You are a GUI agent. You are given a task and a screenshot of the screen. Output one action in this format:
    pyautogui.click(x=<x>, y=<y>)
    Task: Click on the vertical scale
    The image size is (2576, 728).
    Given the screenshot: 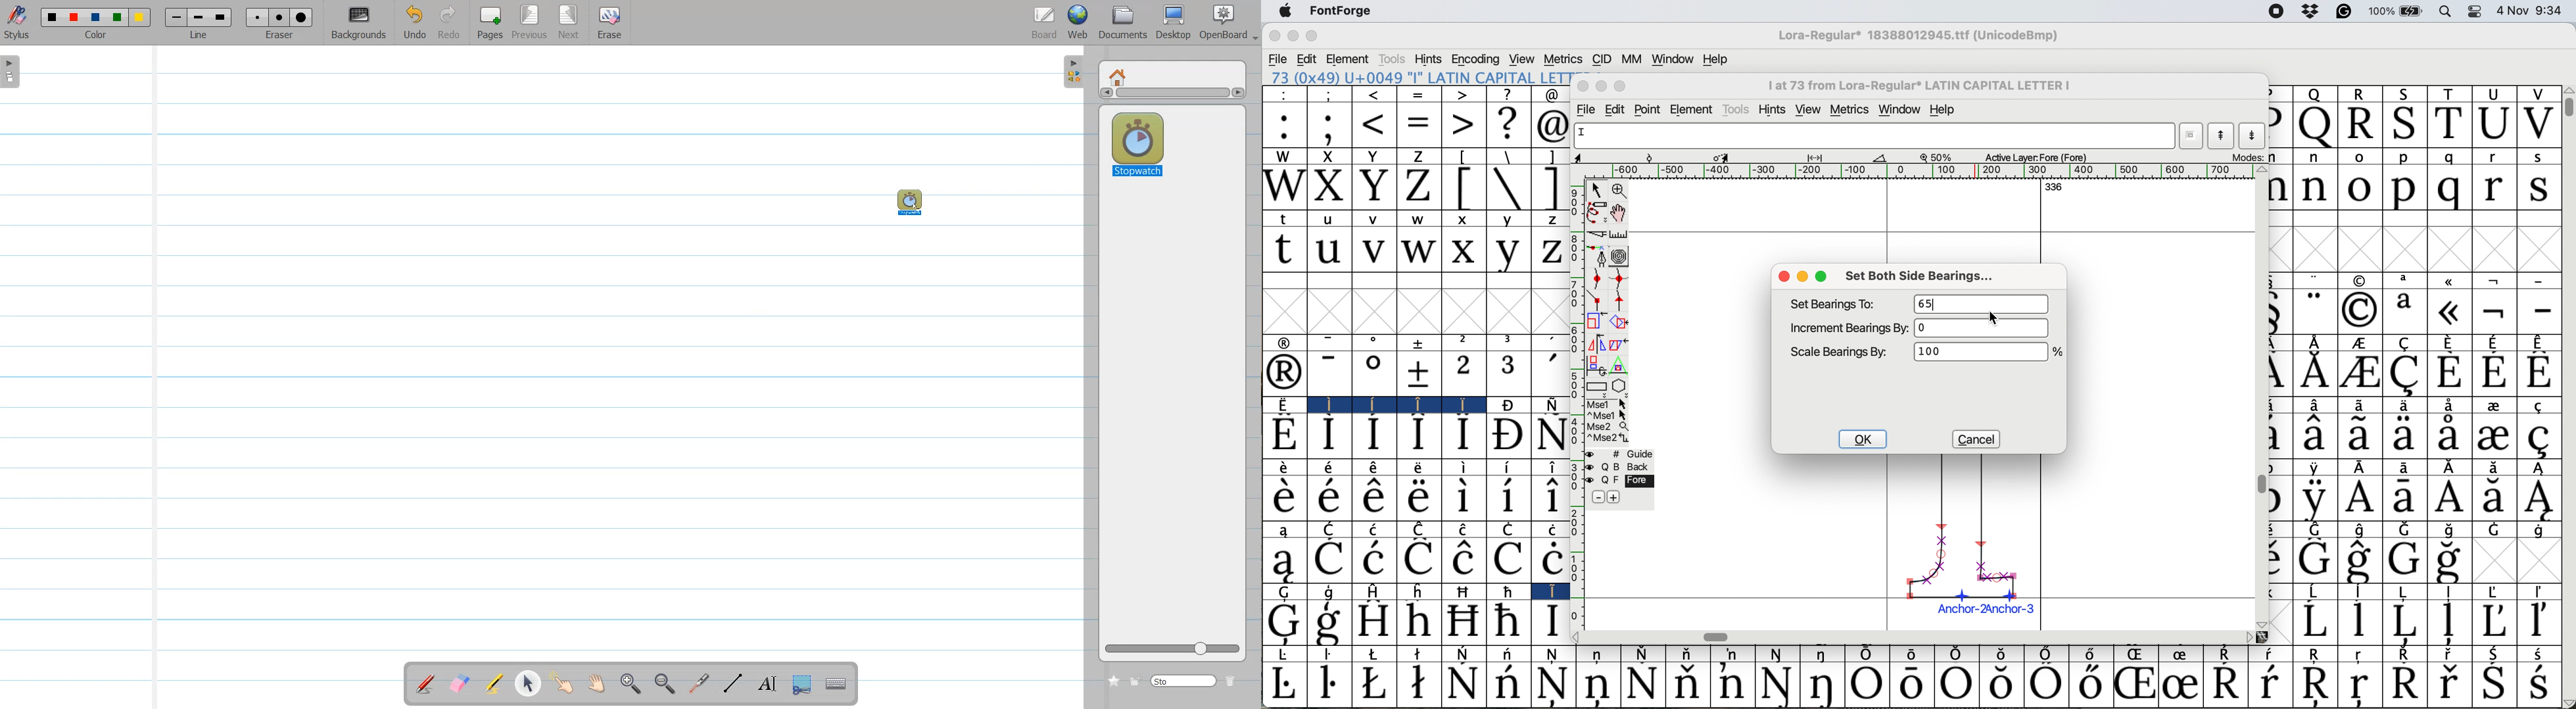 What is the action you would take?
    pyautogui.click(x=1577, y=405)
    